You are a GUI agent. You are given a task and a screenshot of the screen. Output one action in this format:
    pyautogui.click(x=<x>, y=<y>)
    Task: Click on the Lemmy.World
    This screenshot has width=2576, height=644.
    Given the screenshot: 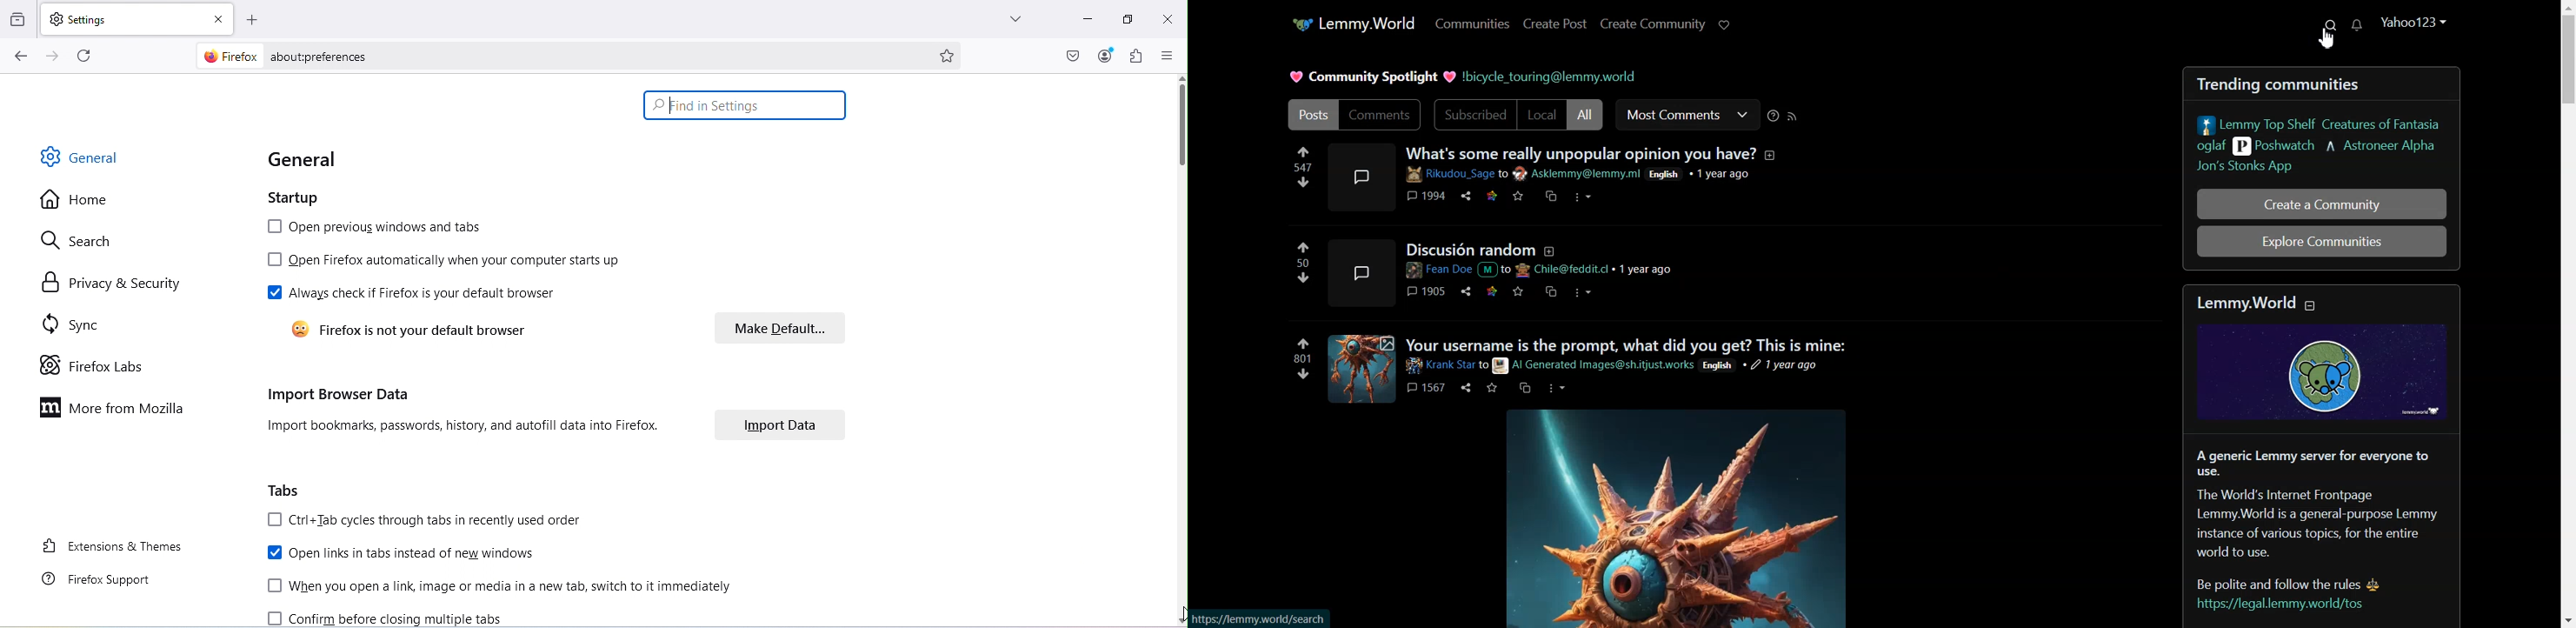 What is the action you would take?
    pyautogui.click(x=2261, y=304)
    